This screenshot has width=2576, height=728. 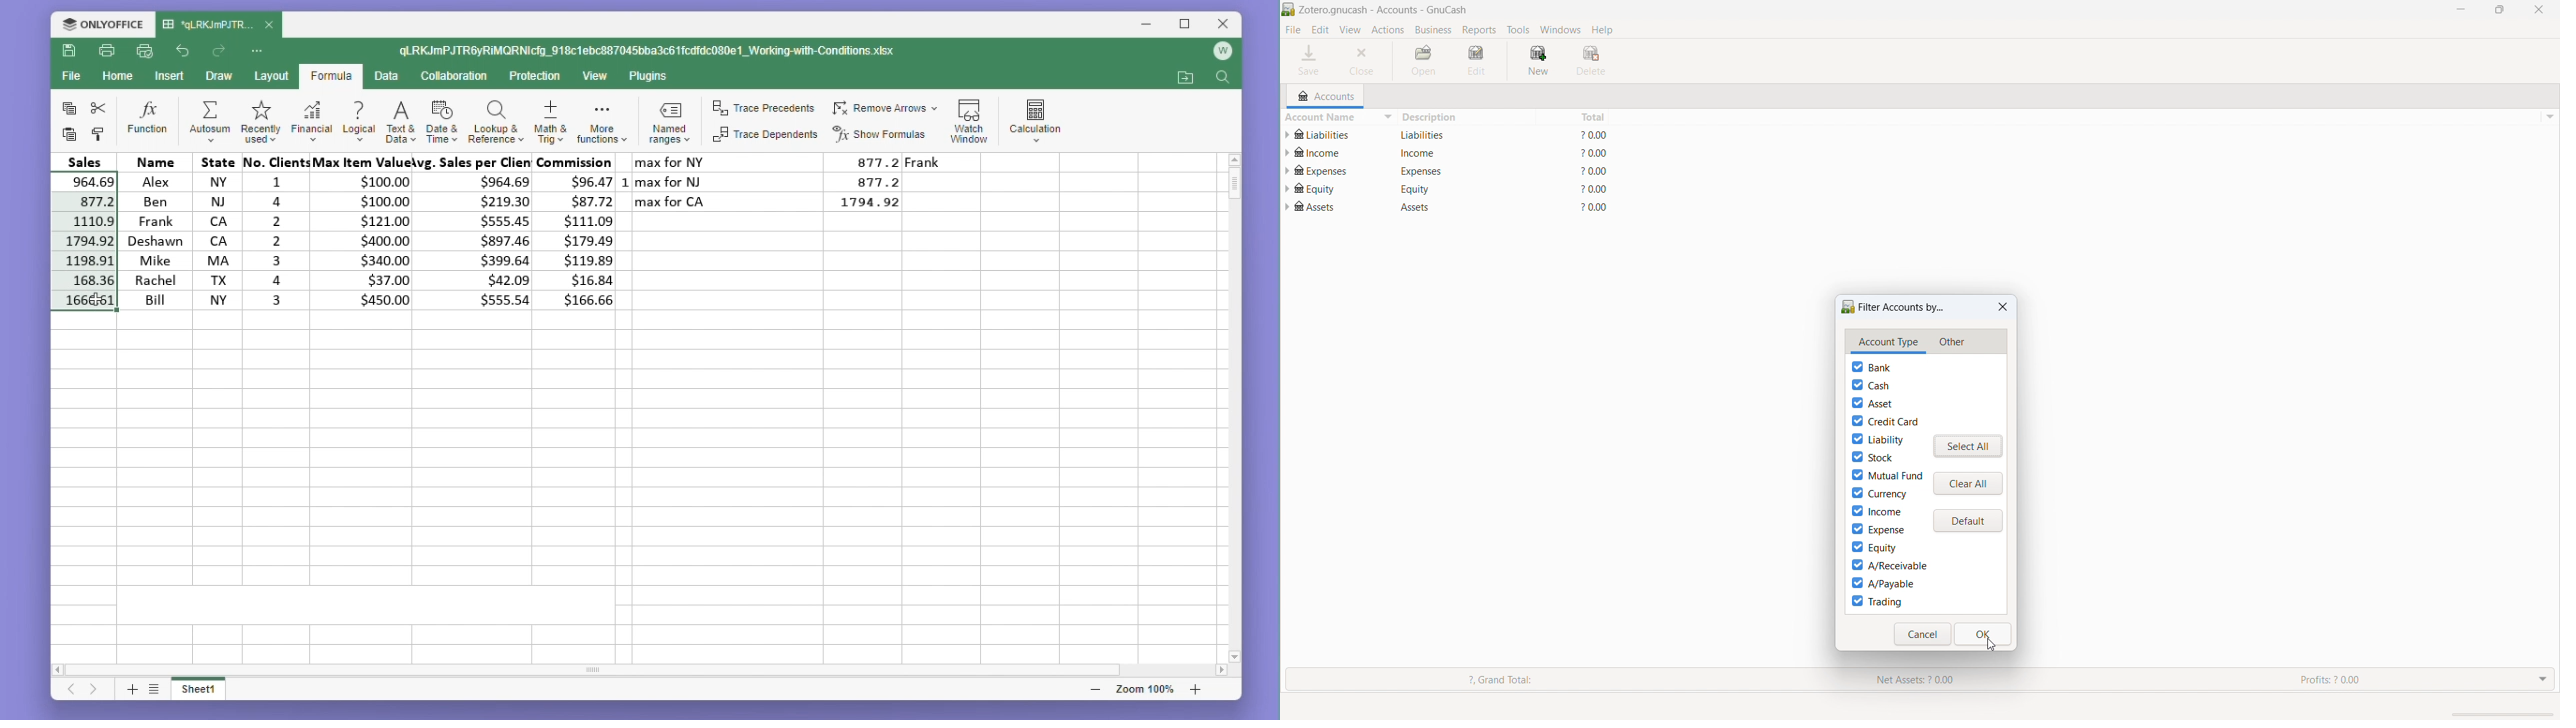 What do you see at coordinates (1433, 30) in the screenshot?
I see `business` at bounding box center [1433, 30].